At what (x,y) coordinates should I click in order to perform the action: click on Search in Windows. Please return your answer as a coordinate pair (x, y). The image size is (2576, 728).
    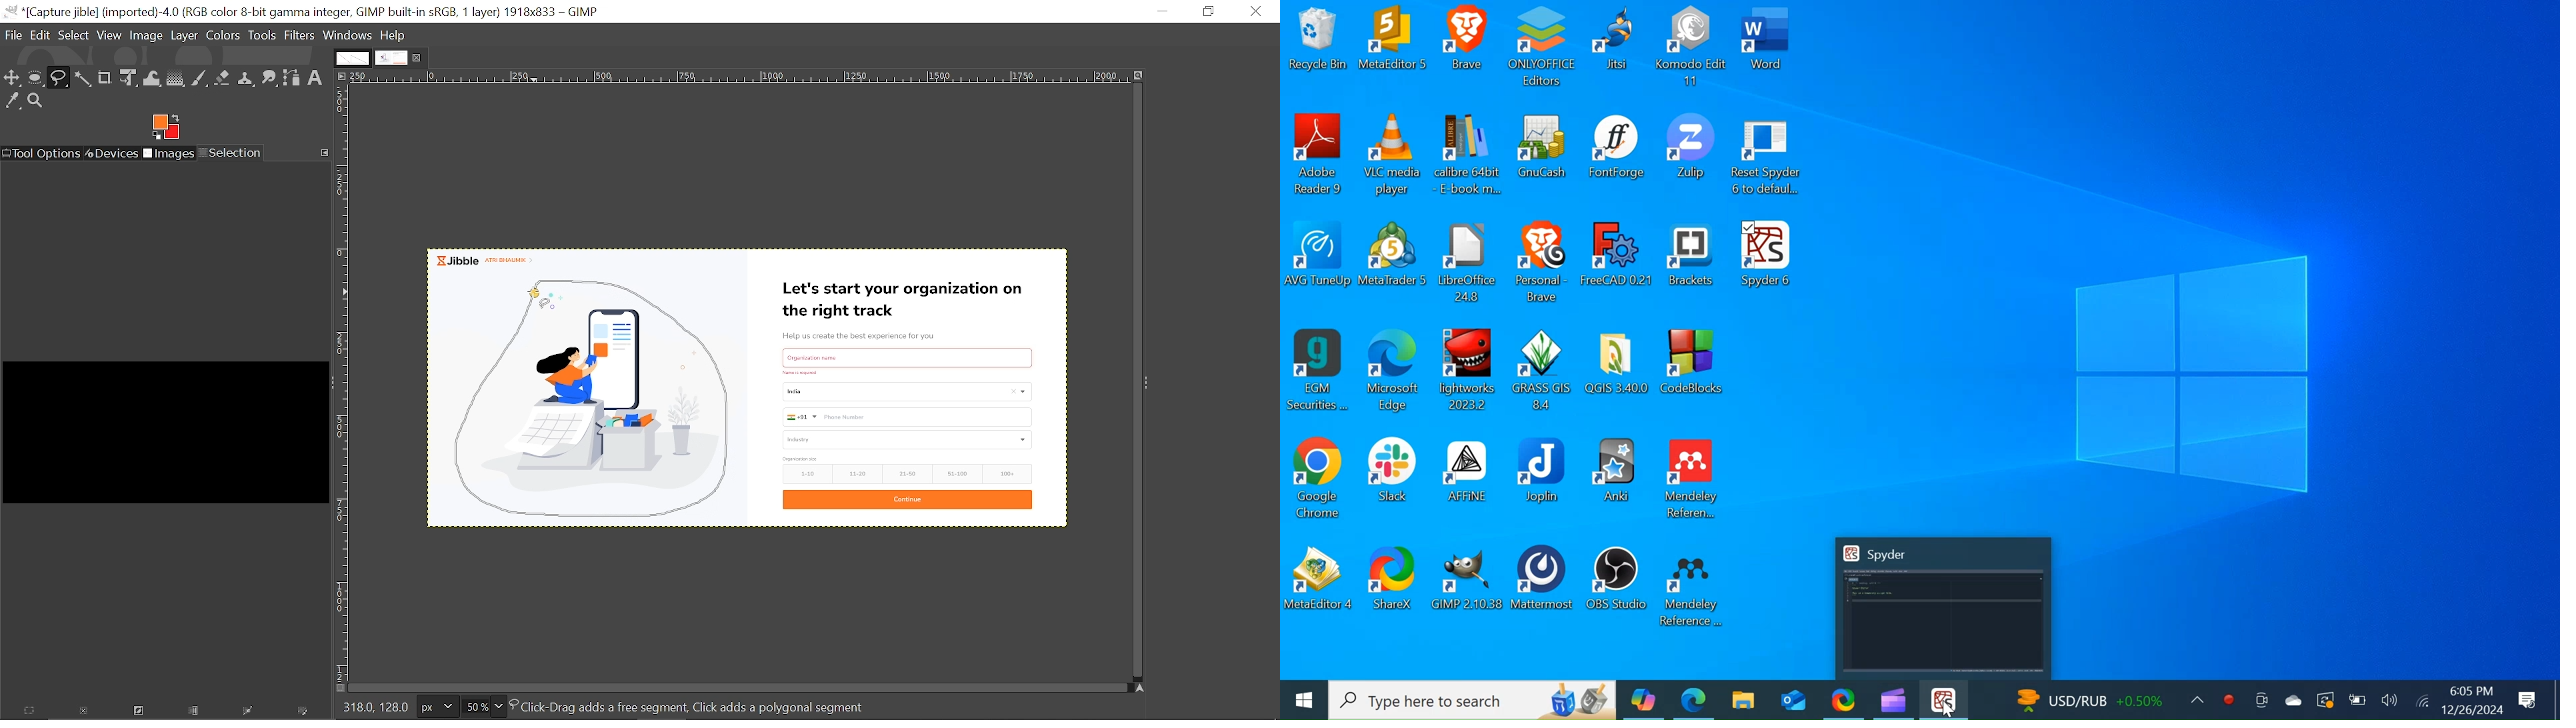
    Looking at the image, I should click on (1473, 701).